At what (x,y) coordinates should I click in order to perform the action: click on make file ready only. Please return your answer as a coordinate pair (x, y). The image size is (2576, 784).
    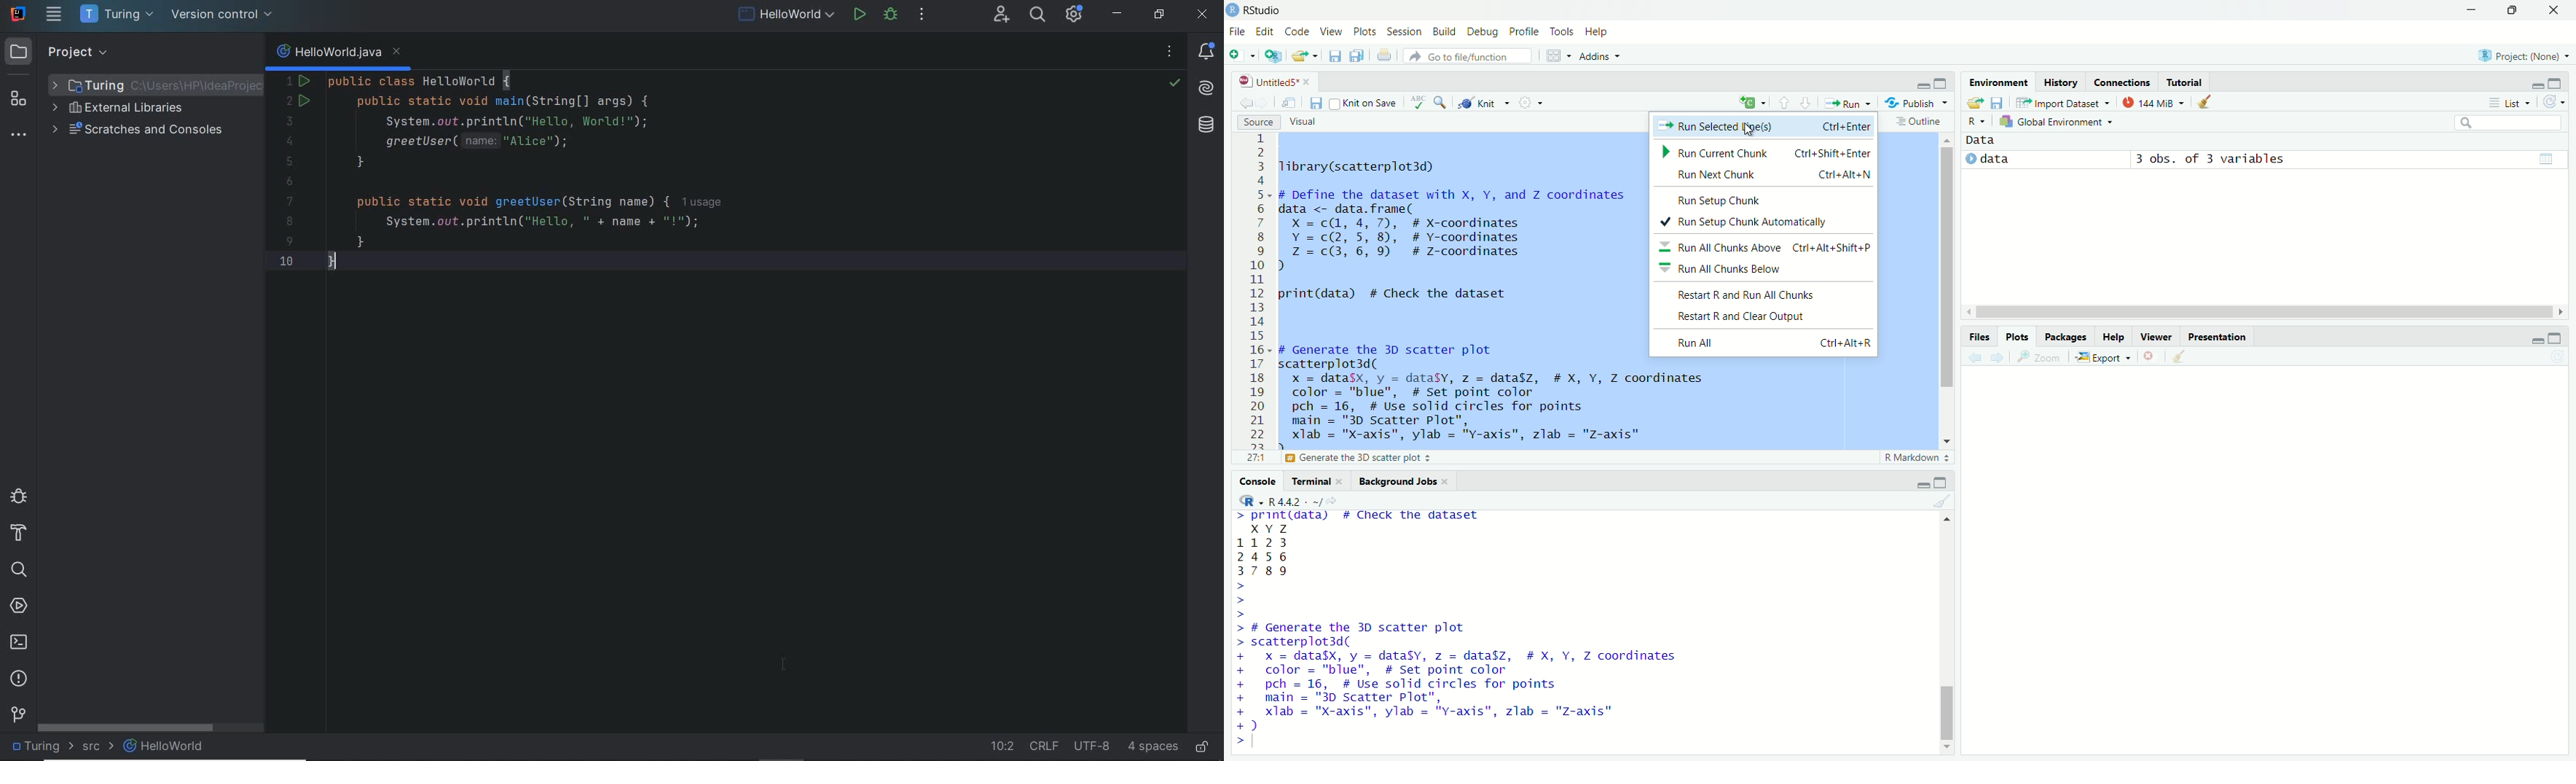
    Looking at the image, I should click on (1203, 748).